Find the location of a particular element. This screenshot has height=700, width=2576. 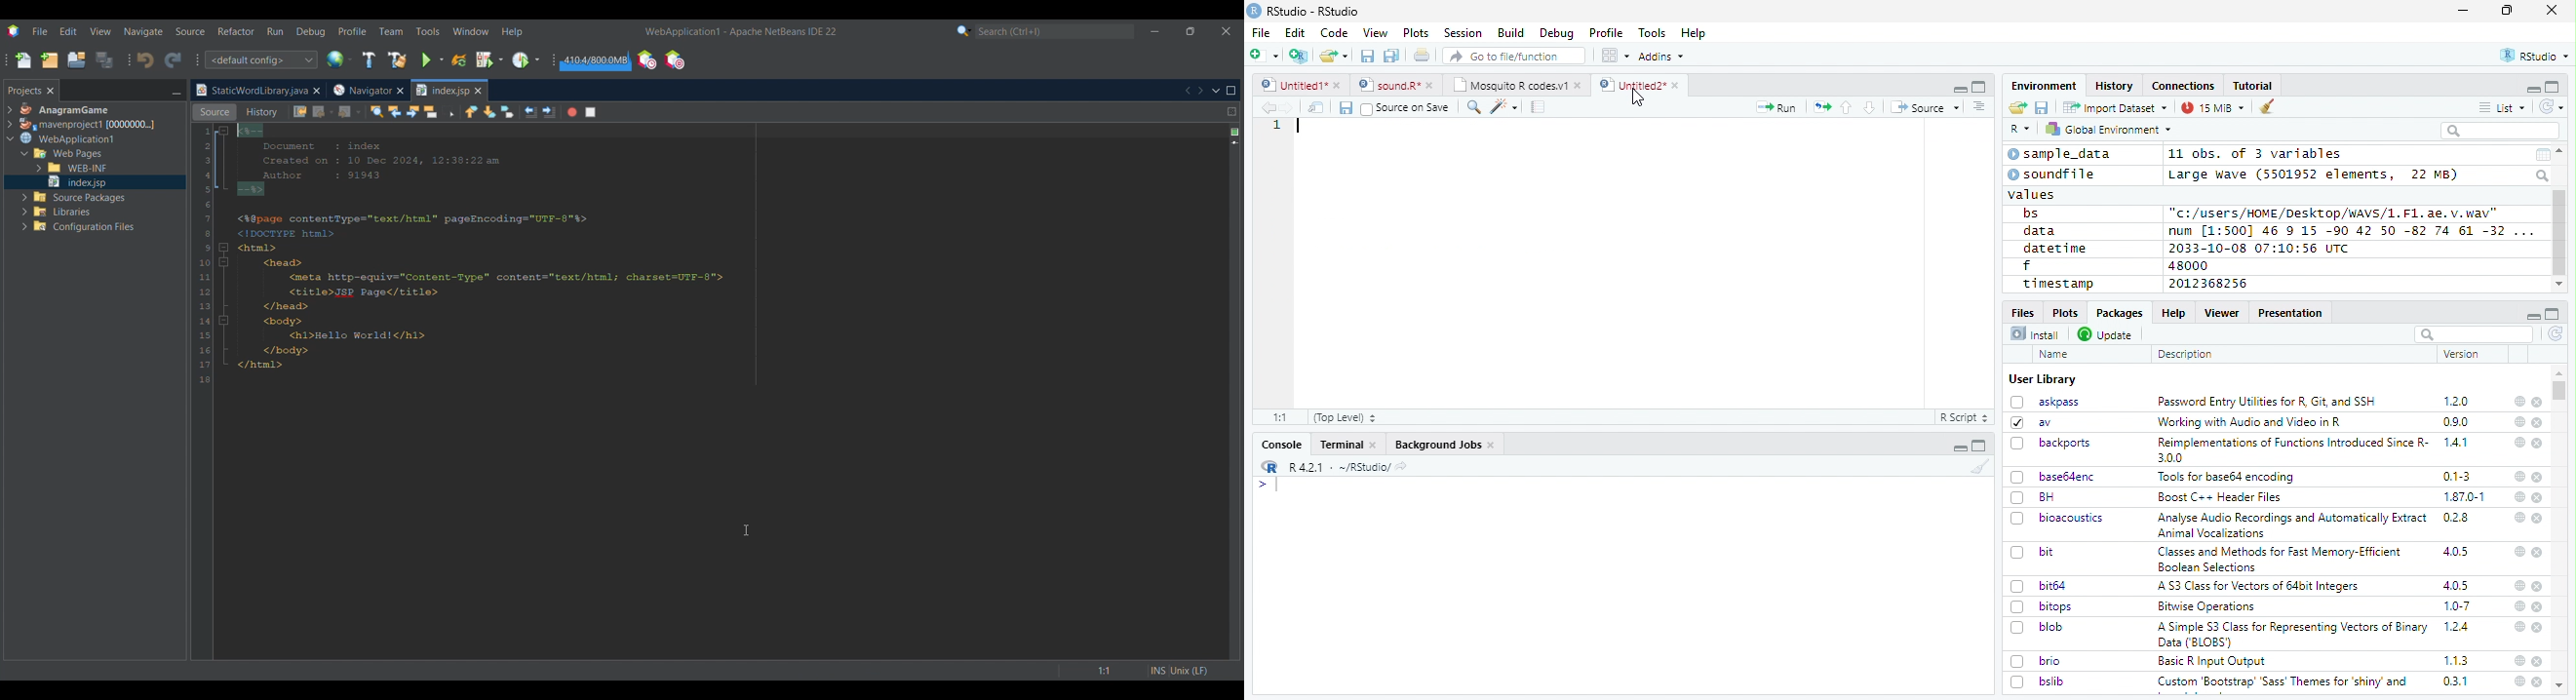

Edit is located at coordinates (1295, 32).